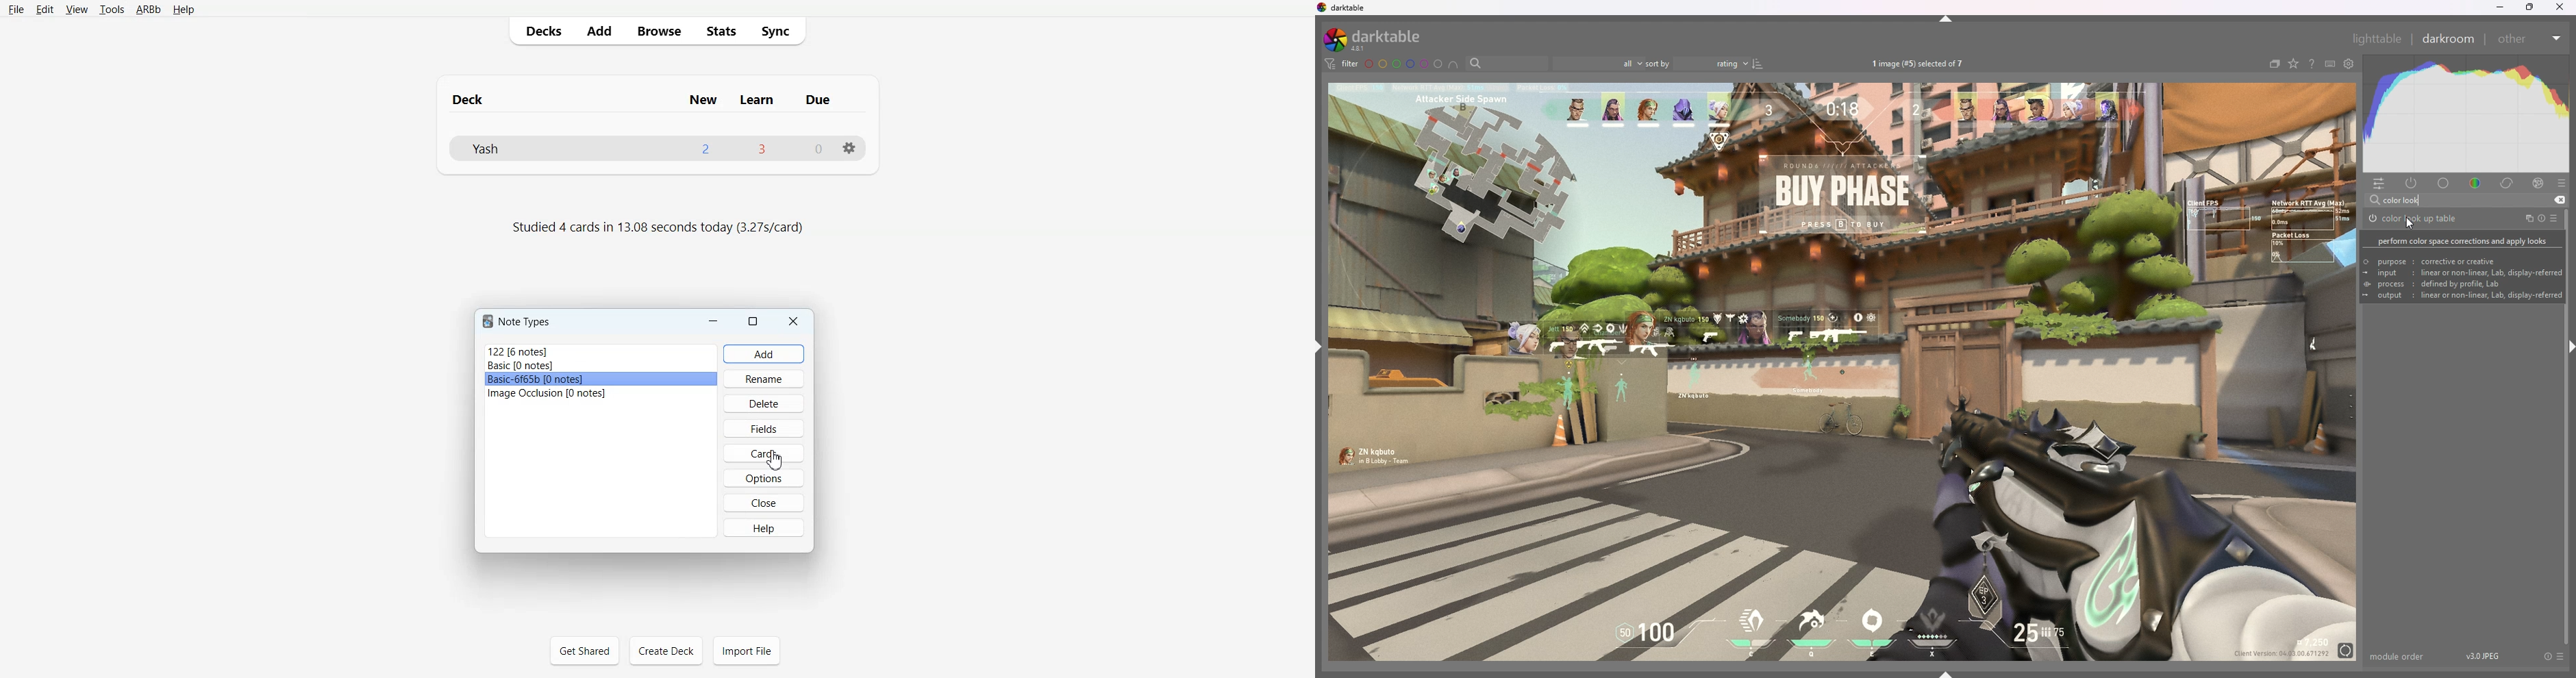 Image resolution: width=2576 pixels, height=700 pixels. I want to click on include colors, so click(1453, 65).